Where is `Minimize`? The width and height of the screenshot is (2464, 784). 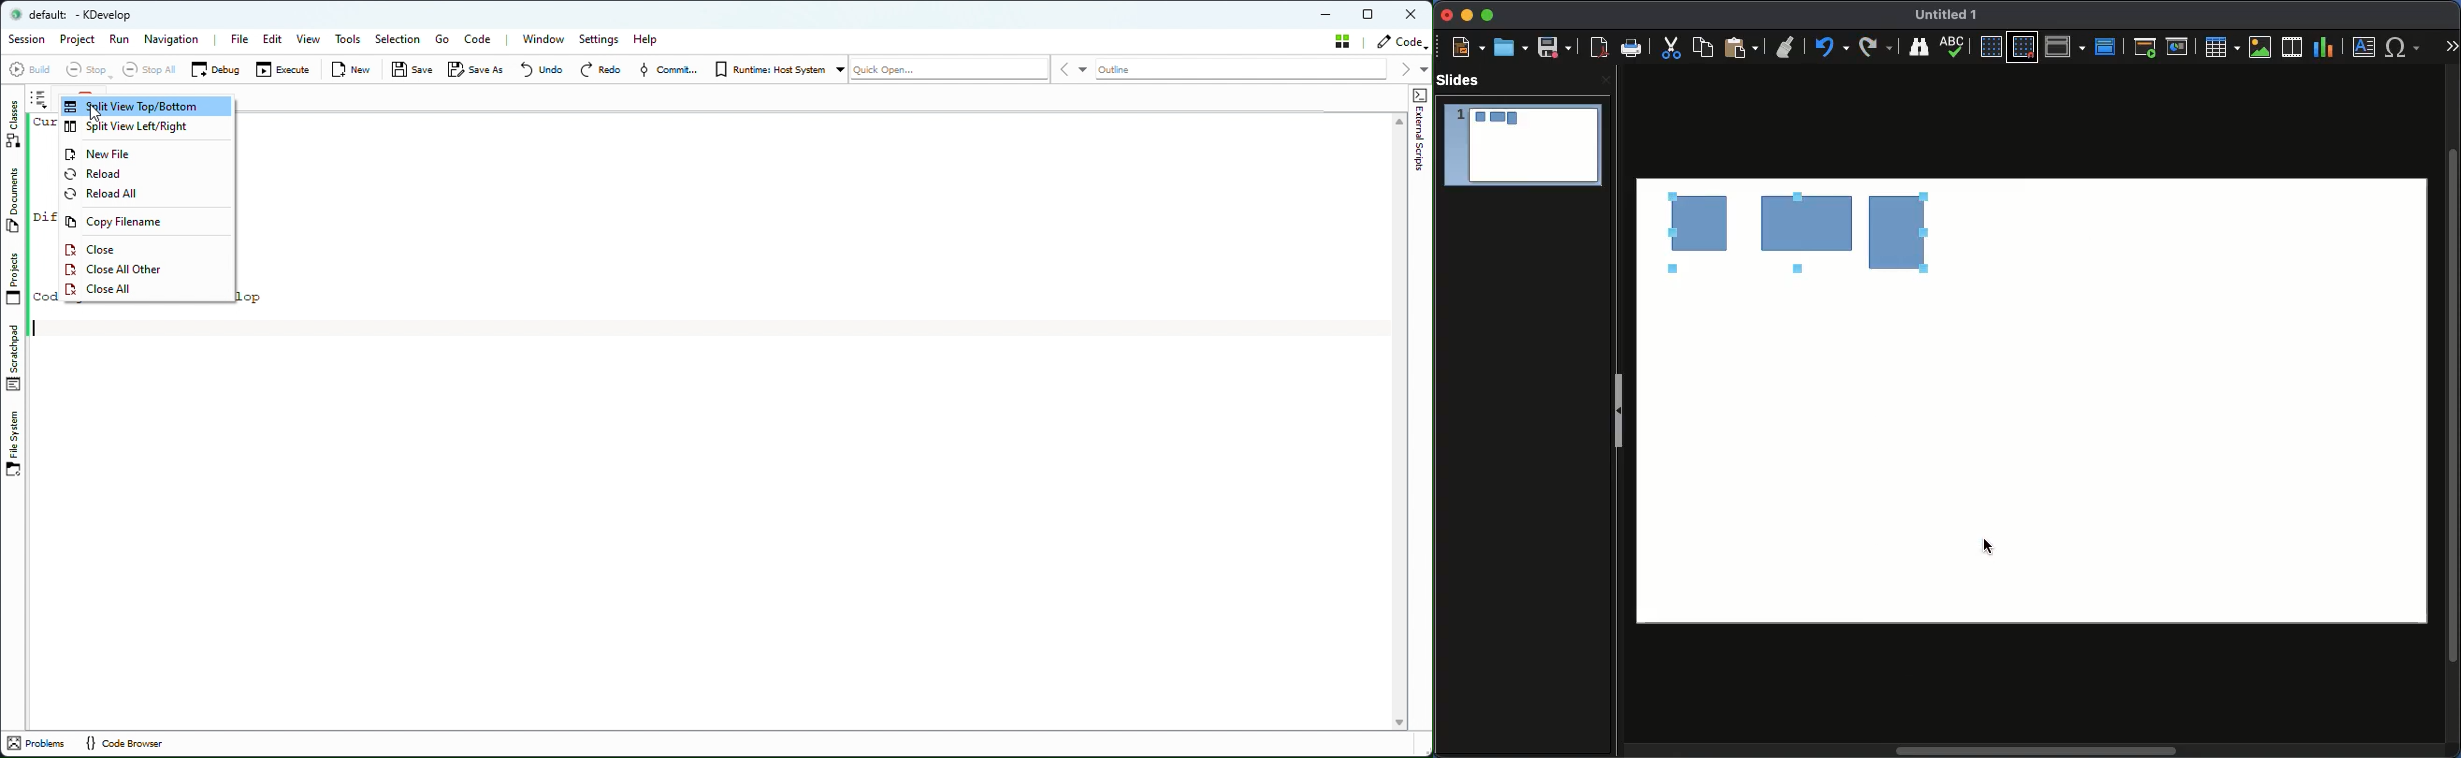
Minimize is located at coordinates (1332, 12).